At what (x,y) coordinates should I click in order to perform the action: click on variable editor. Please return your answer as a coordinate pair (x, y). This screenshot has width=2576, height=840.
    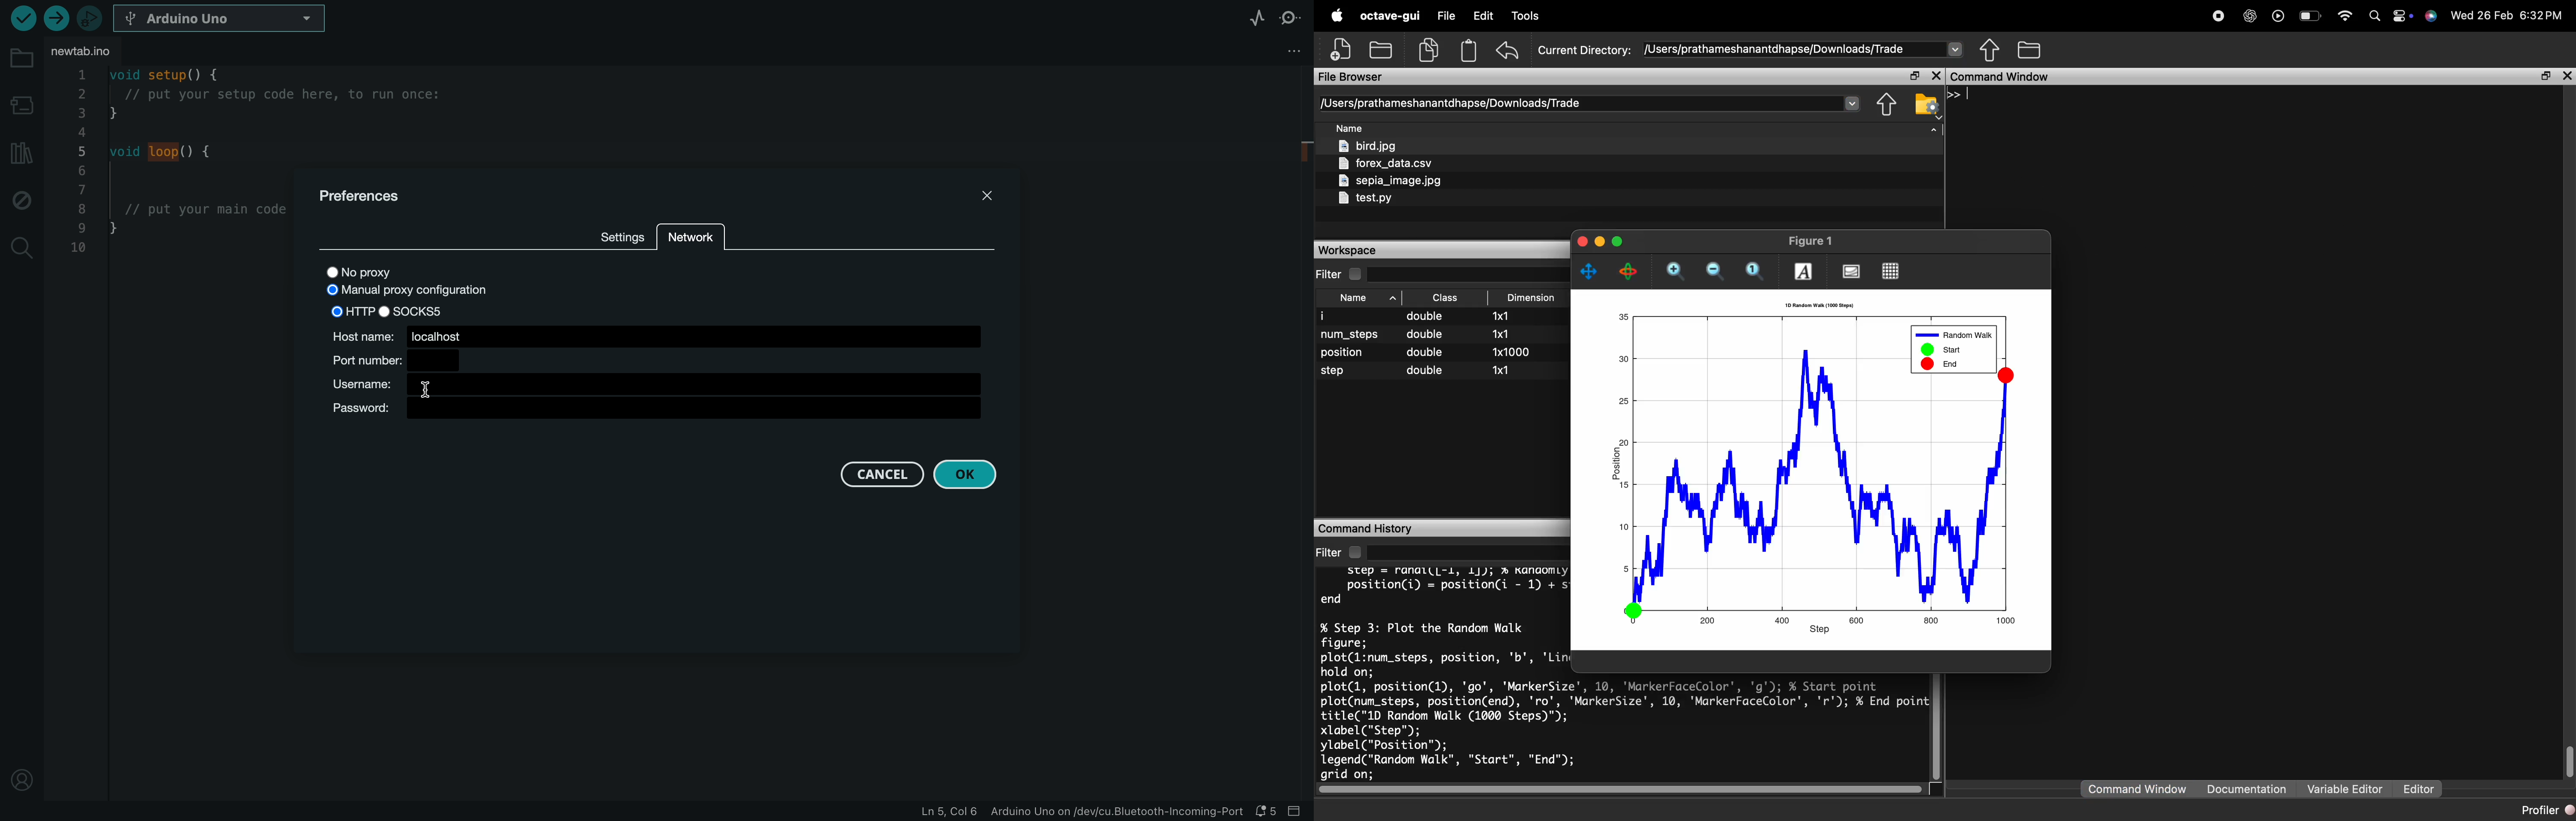
    Looking at the image, I should click on (2346, 789).